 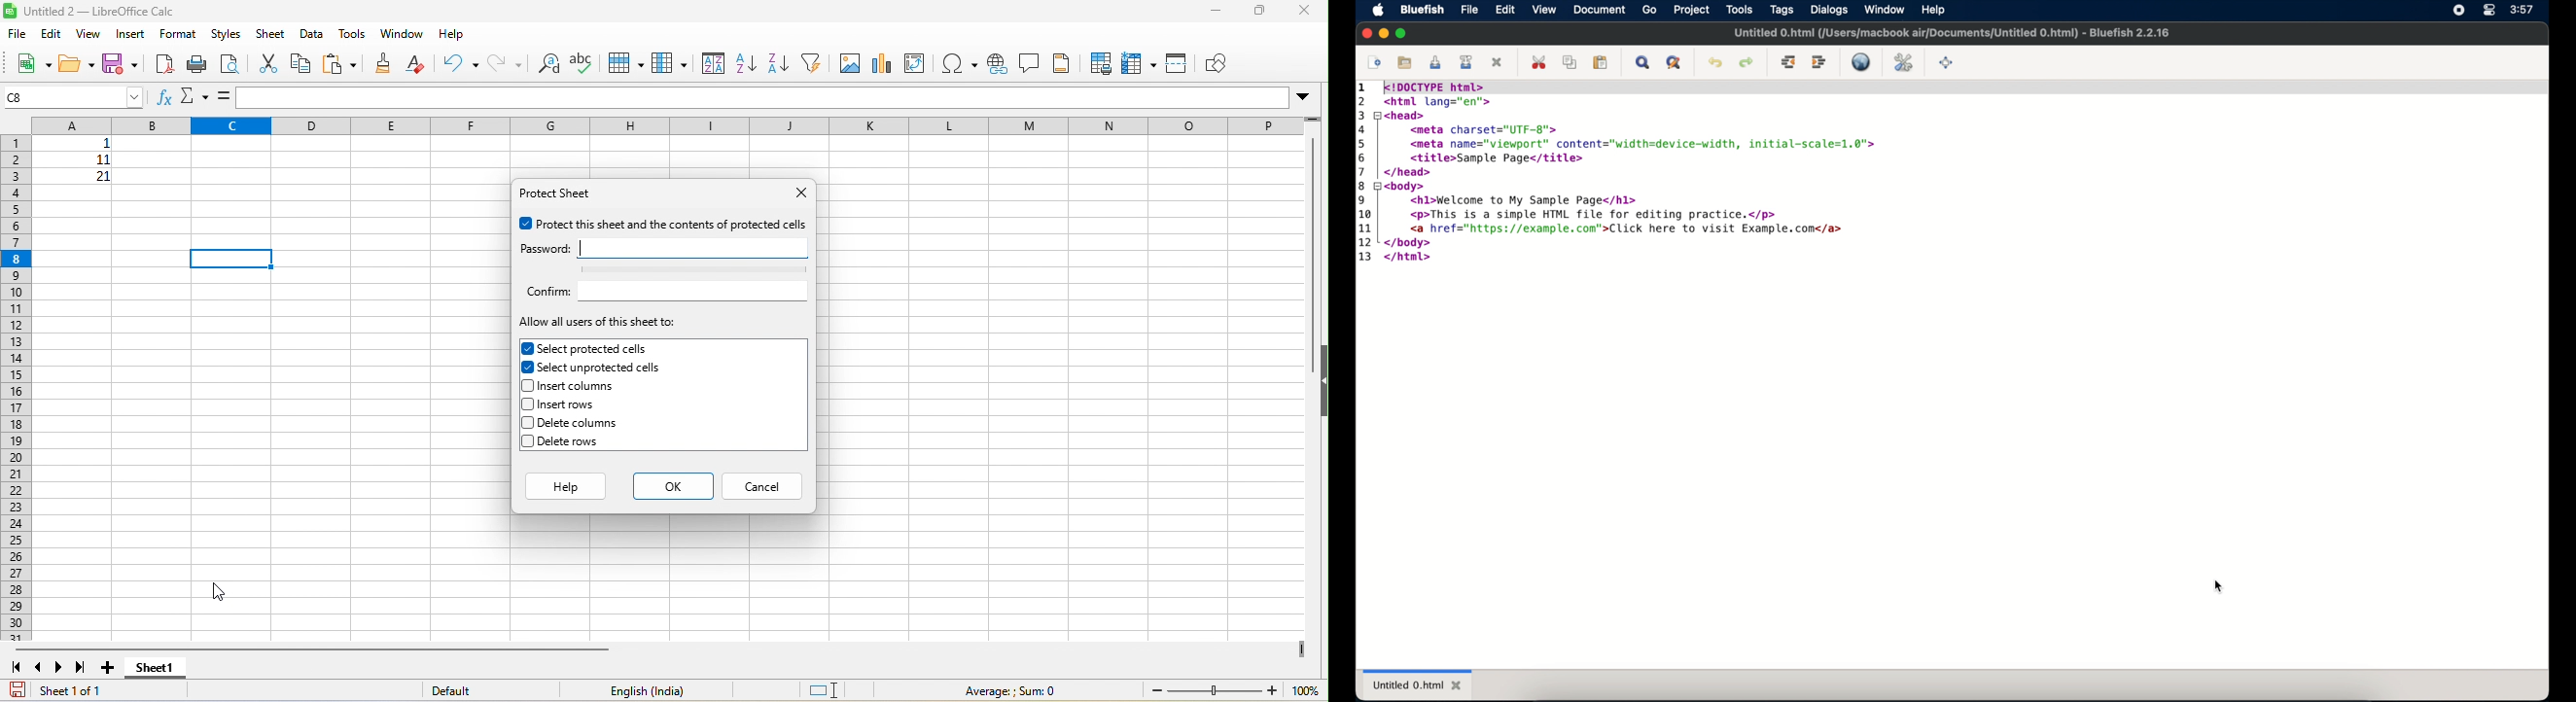 What do you see at coordinates (793, 193) in the screenshot?
I see `close` at bounding box center [793, 193].